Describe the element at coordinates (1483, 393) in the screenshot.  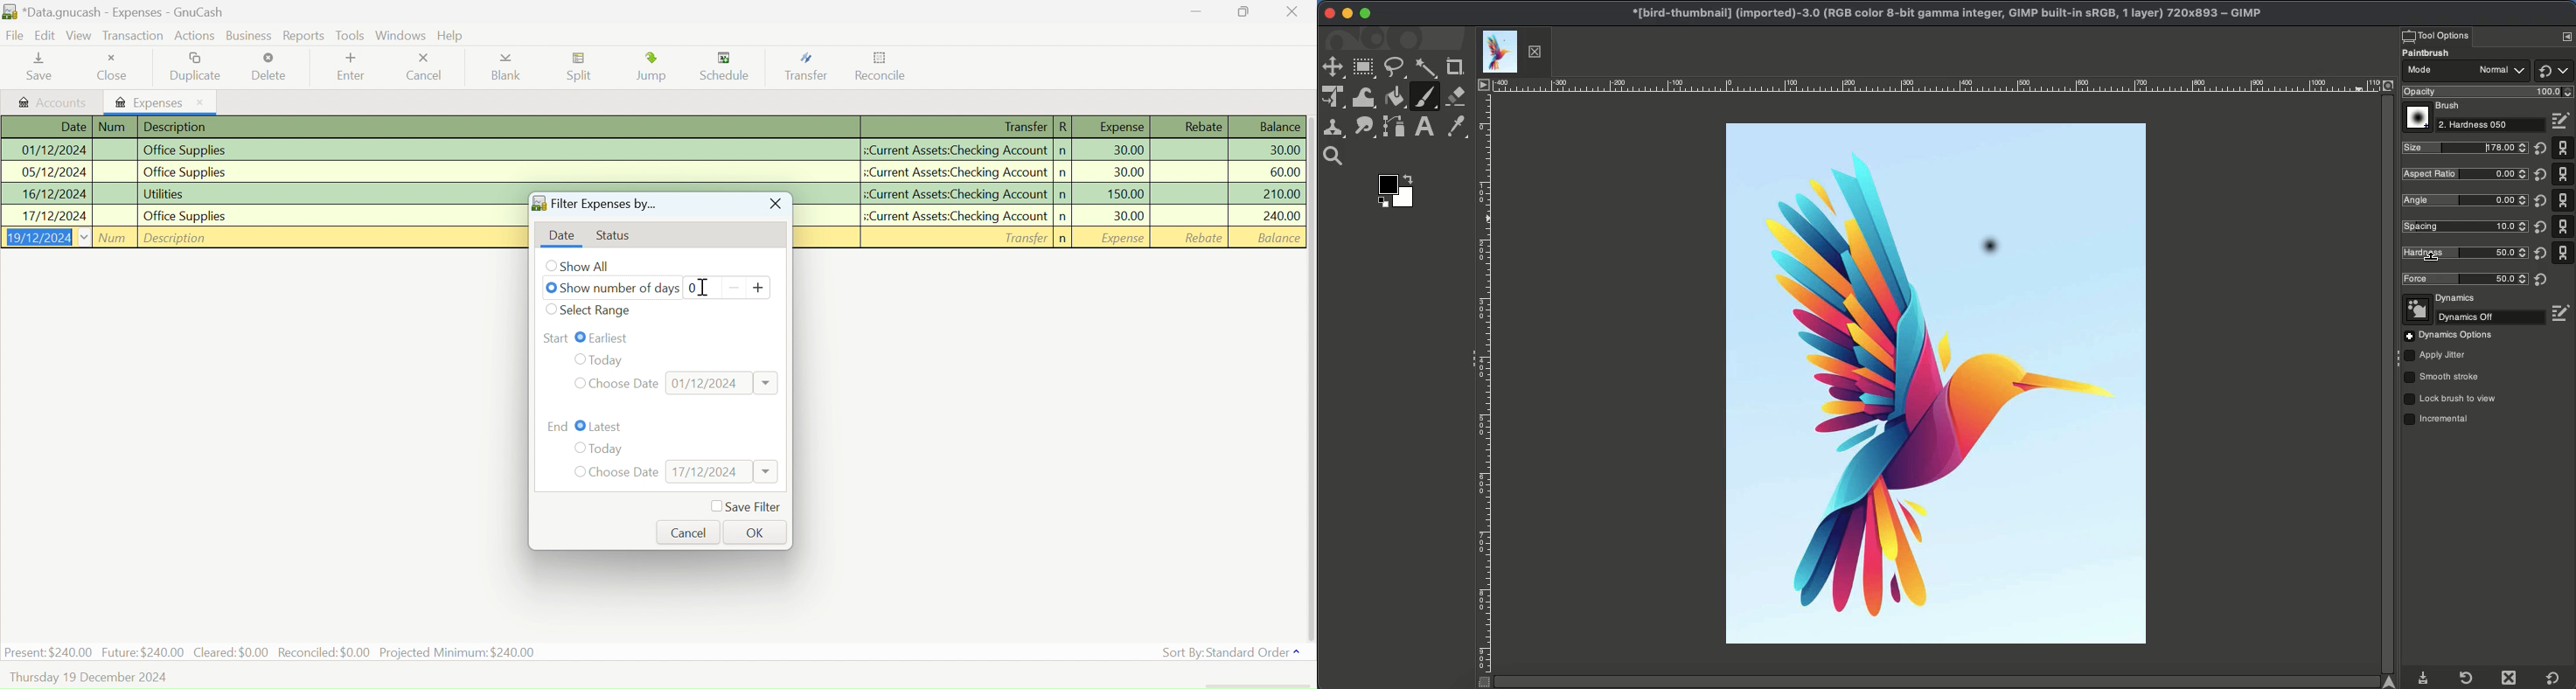
I see `Ruler` at that location.